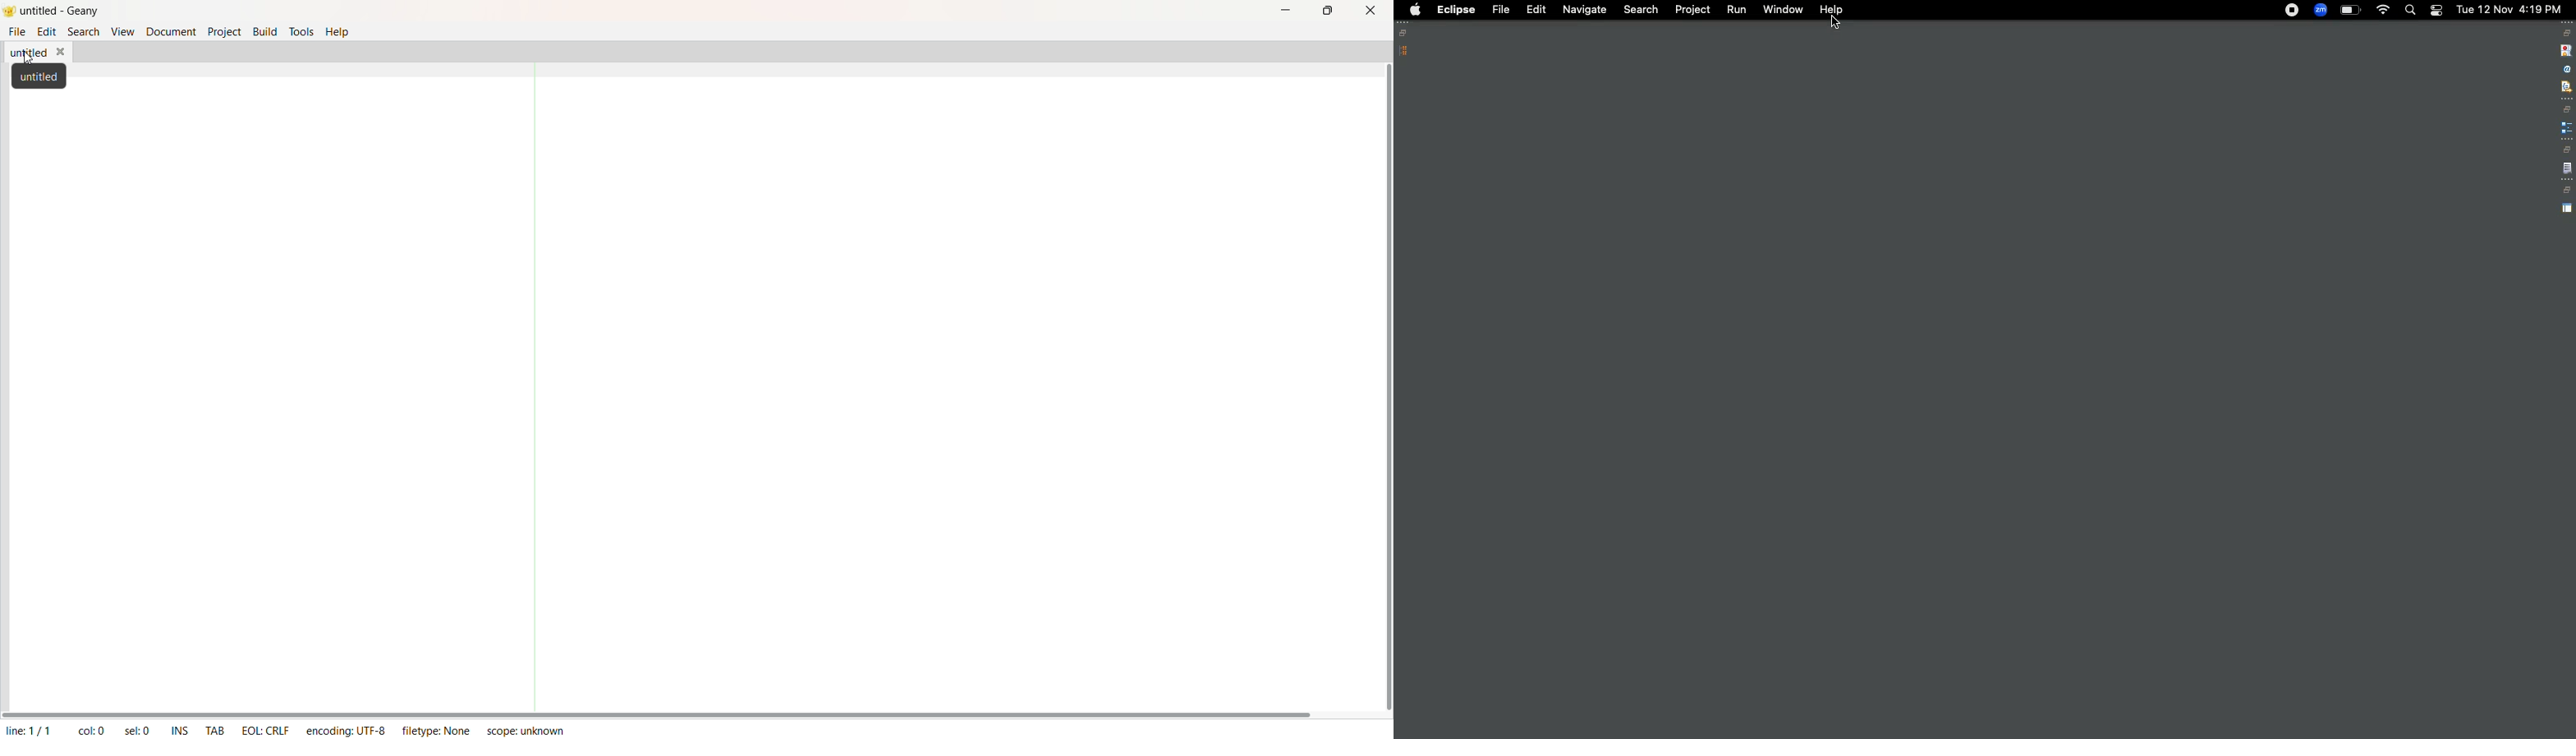  I want to click on Zoom, so click(2320, 10).